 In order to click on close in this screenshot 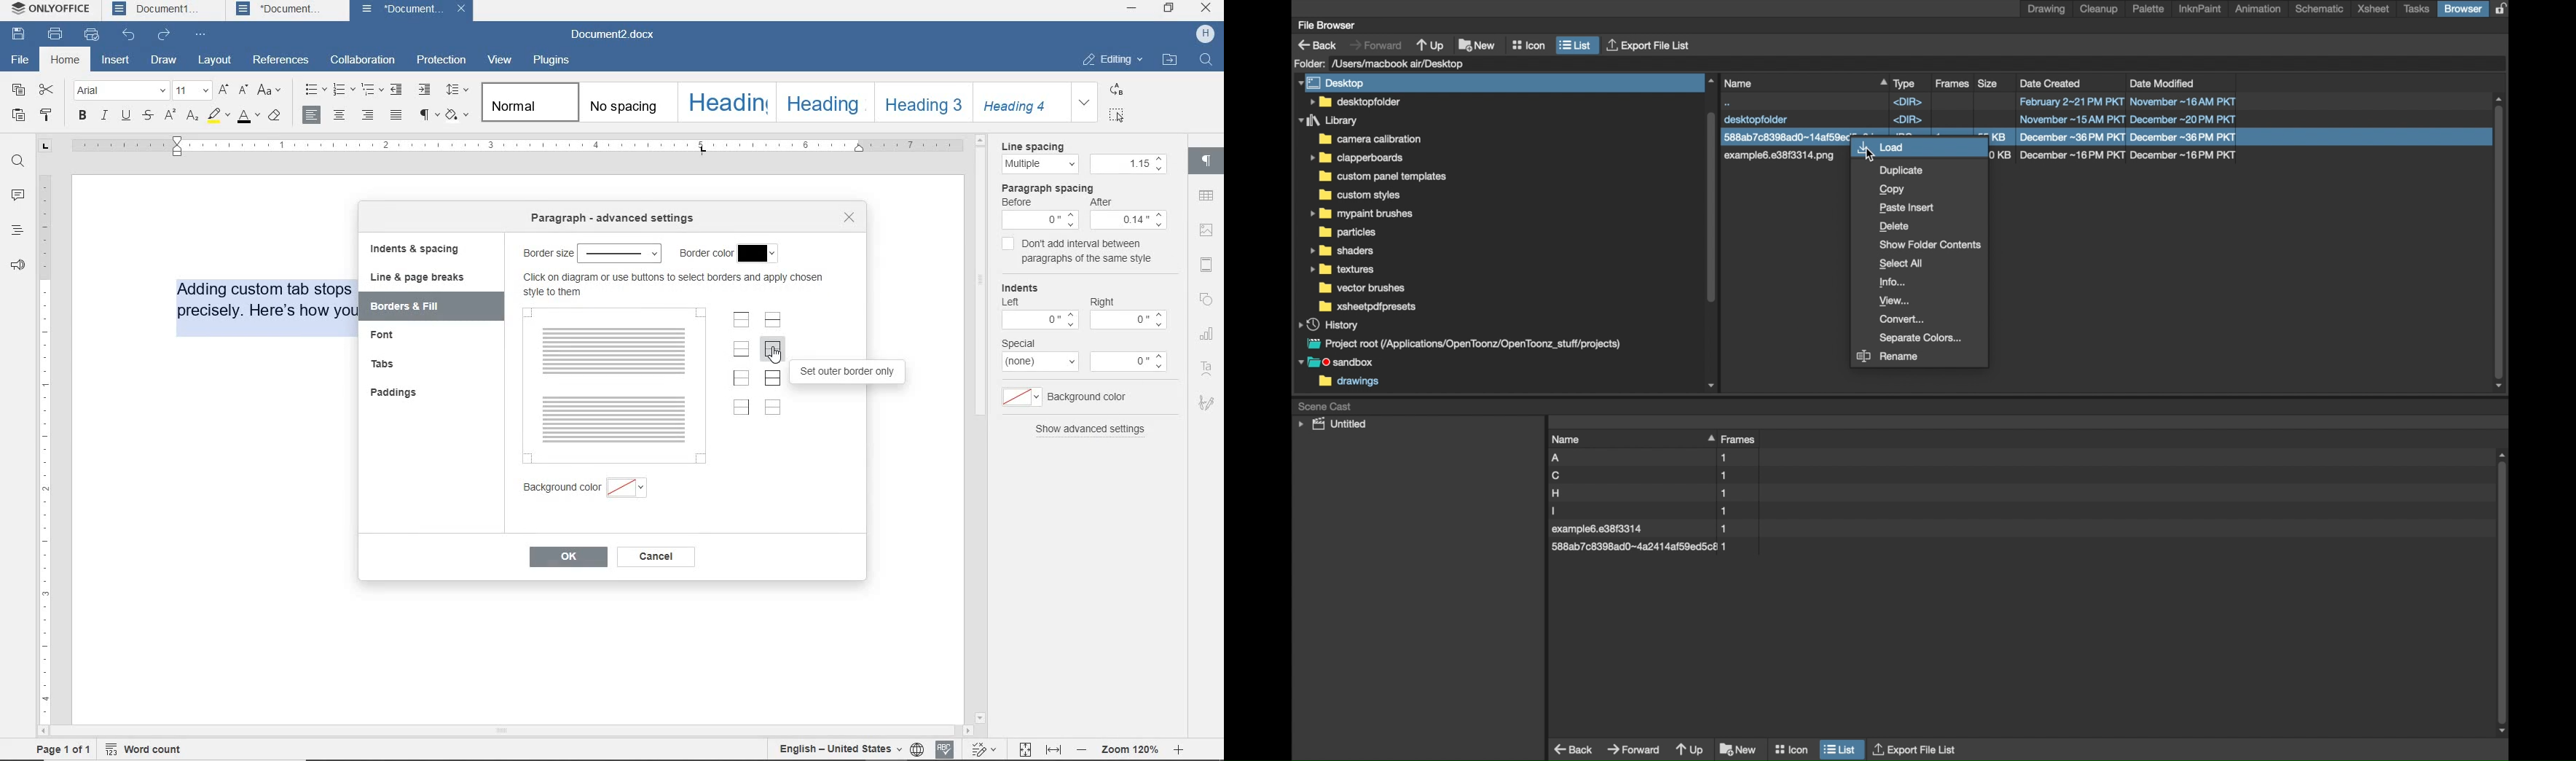, I will do `click(849, 216)`.